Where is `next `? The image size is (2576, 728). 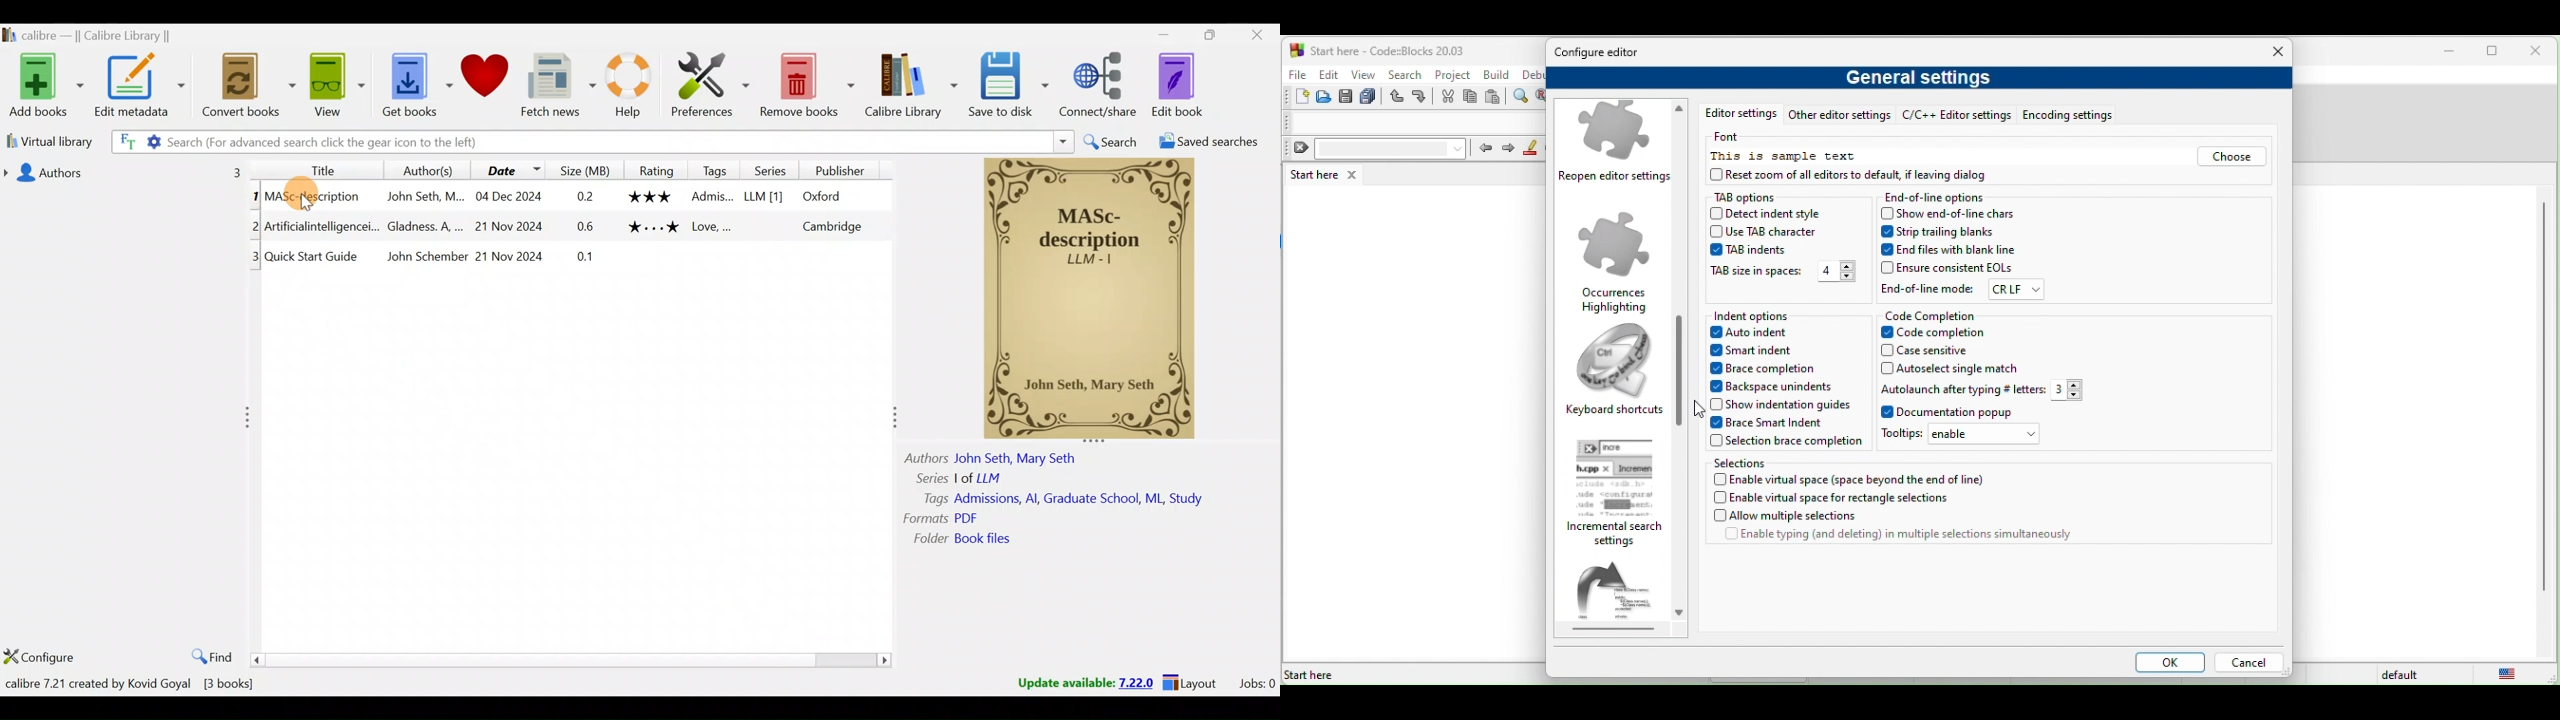 next  is located at coordinates (1508, 149).